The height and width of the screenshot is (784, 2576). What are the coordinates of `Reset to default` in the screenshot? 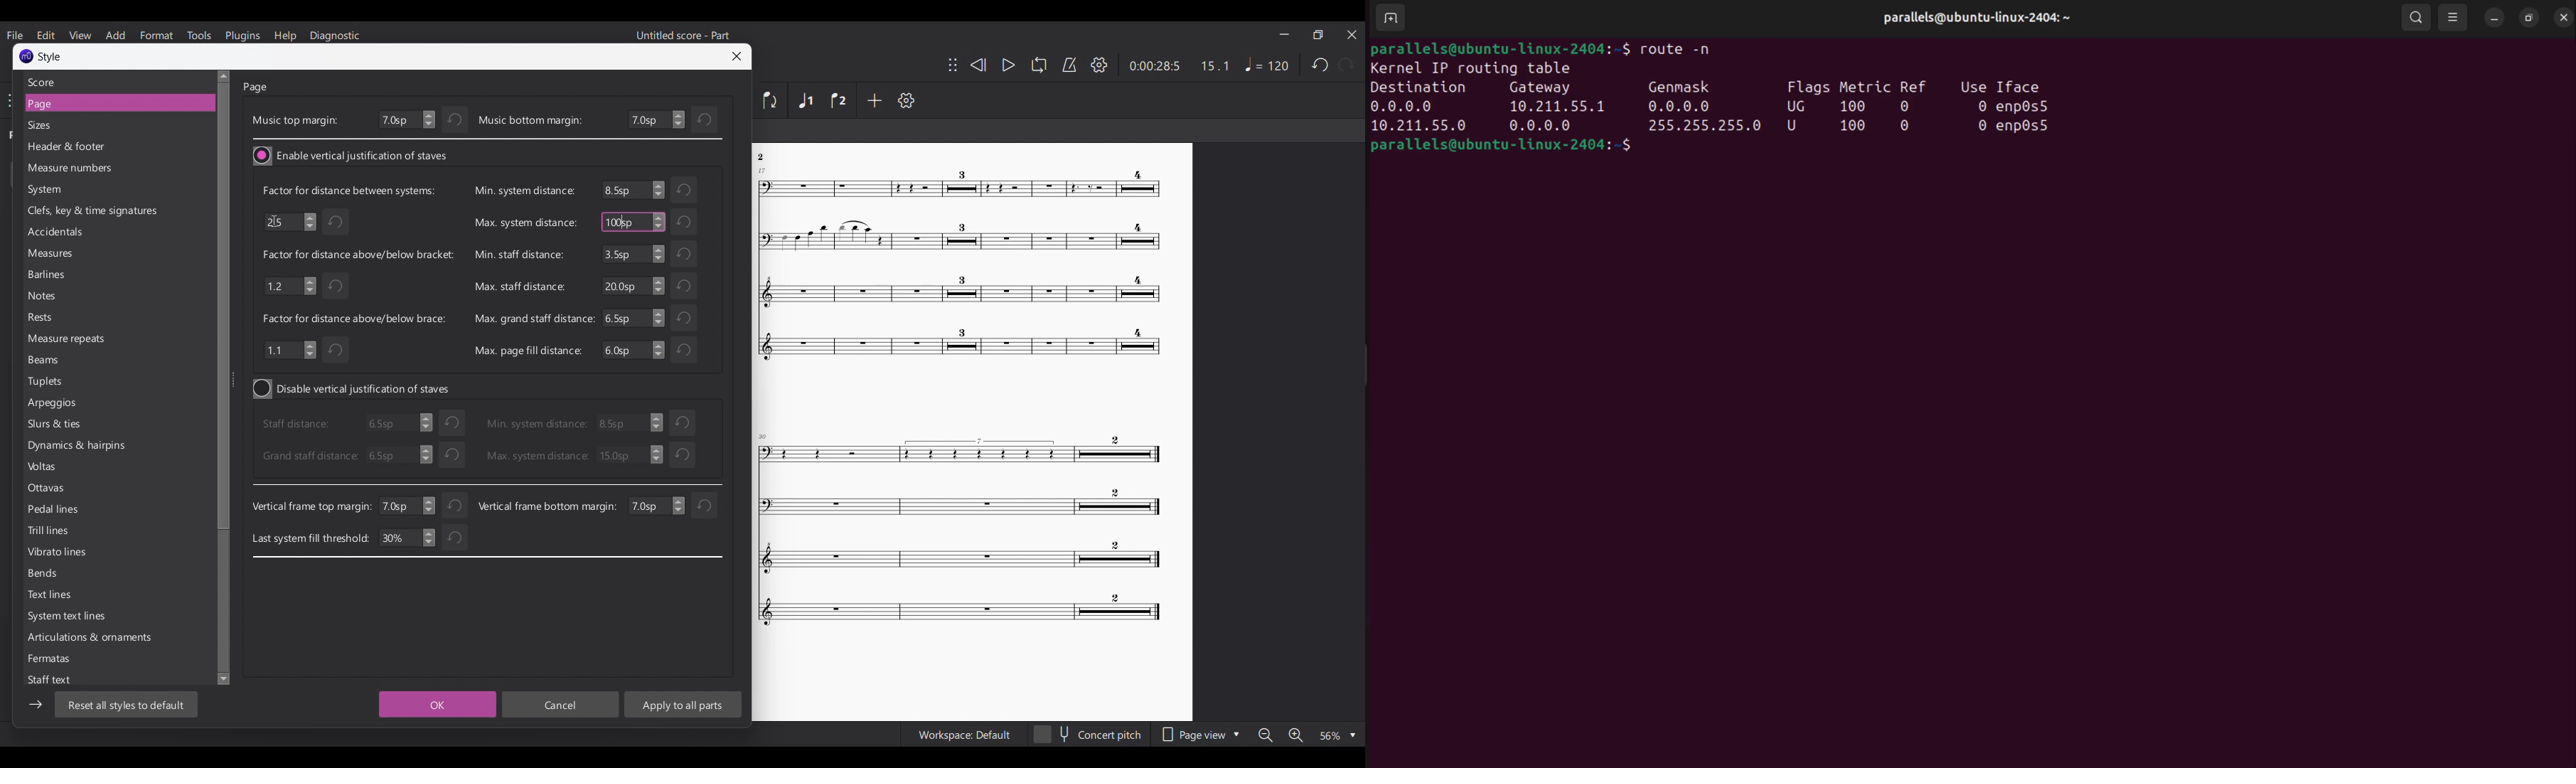 It's located at (126, 704).